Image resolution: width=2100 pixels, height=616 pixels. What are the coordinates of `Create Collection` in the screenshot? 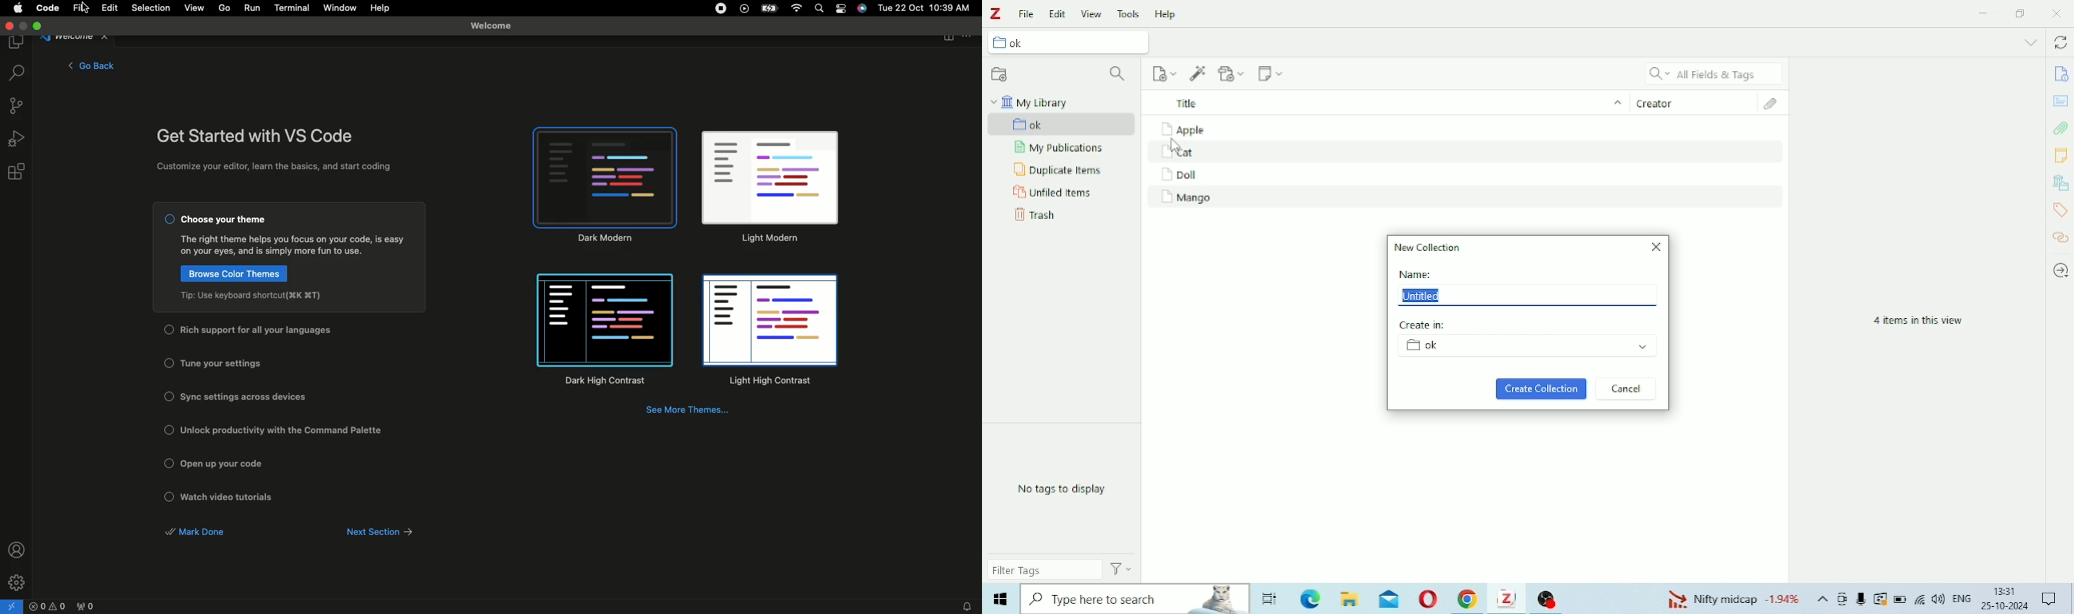 It's located at (1541, 389).